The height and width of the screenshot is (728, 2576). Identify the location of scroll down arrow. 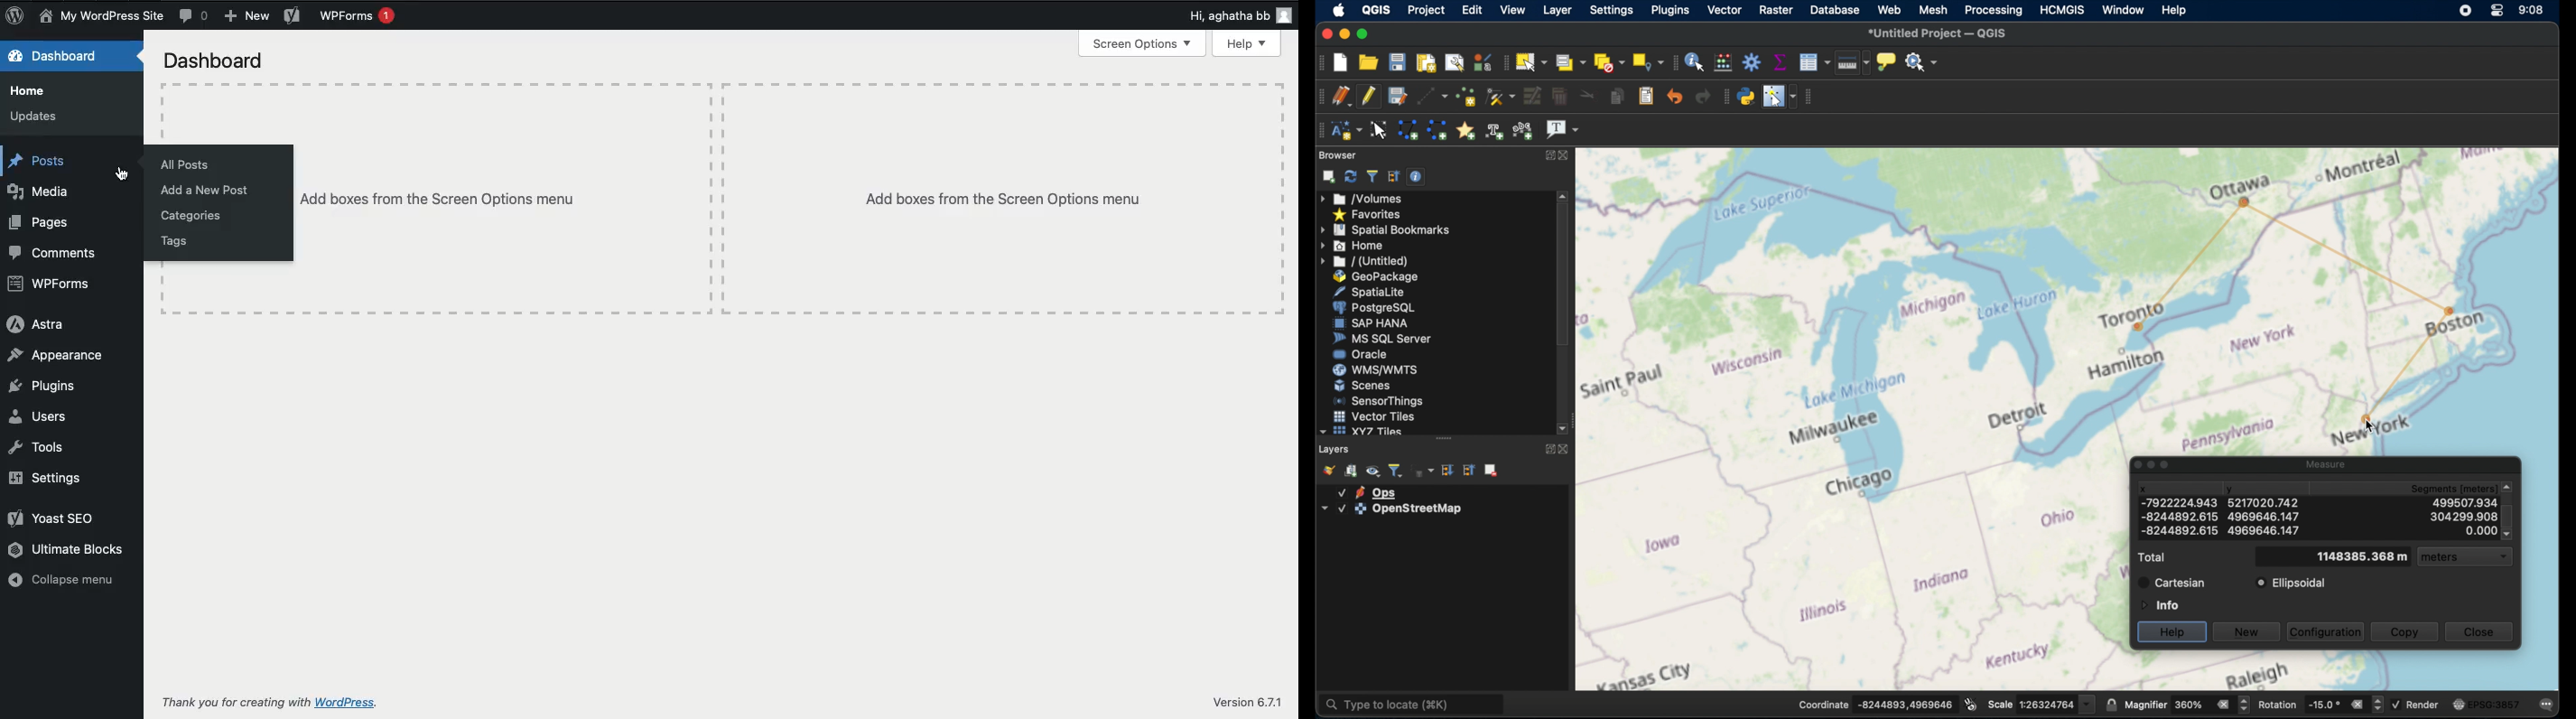
(1565, 429).